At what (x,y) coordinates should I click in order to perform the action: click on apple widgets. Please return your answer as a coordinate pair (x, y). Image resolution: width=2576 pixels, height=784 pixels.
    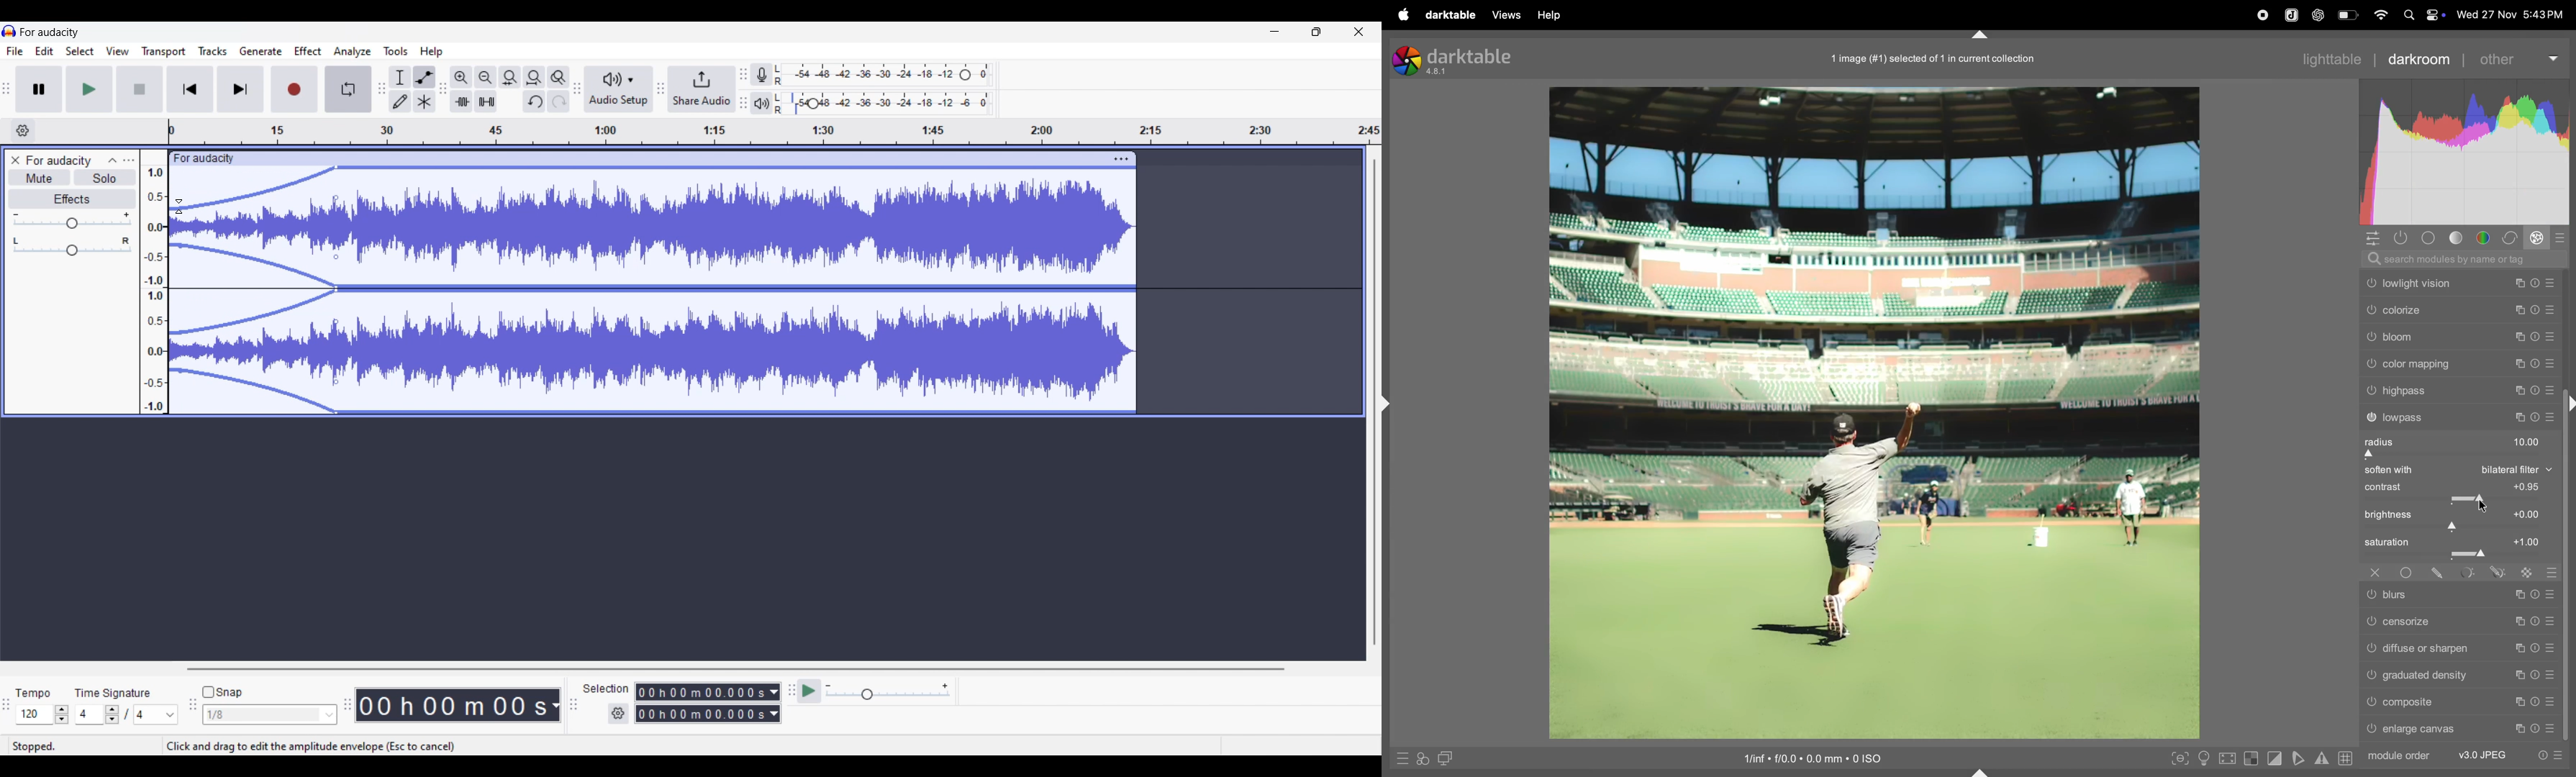
    Looking at the image, I should click on (2433, 15).